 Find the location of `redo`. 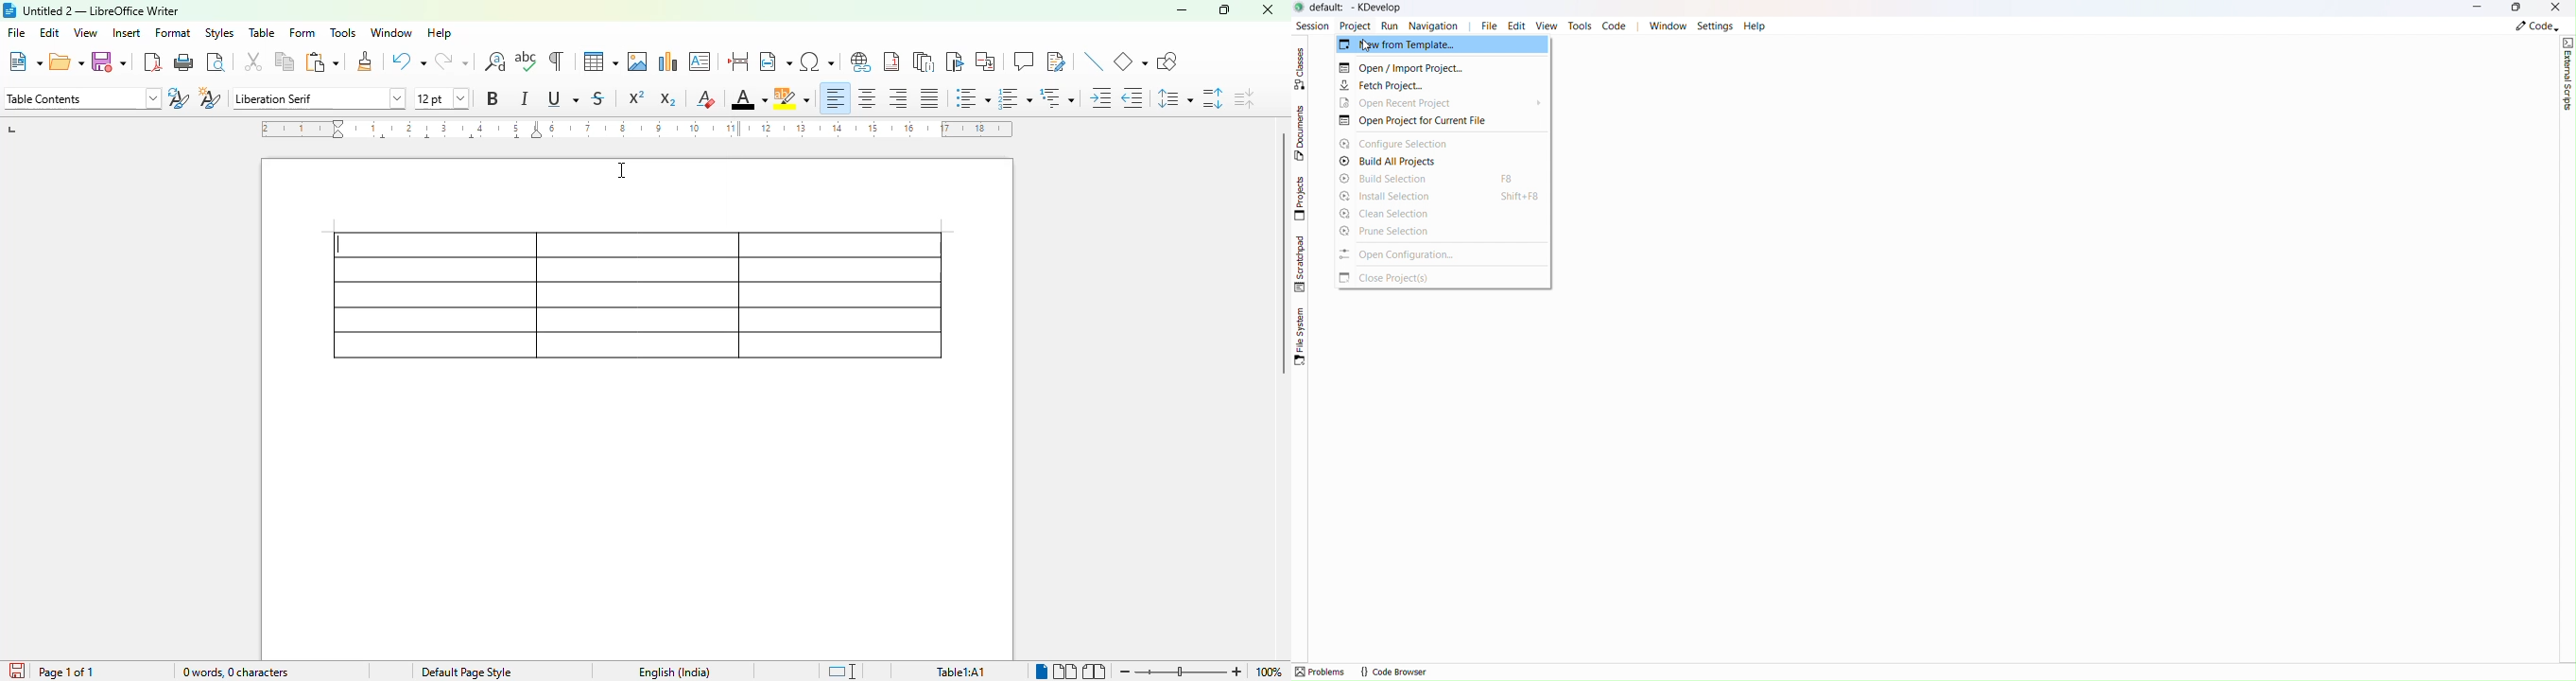

redo is located at coordinates (452, 61).